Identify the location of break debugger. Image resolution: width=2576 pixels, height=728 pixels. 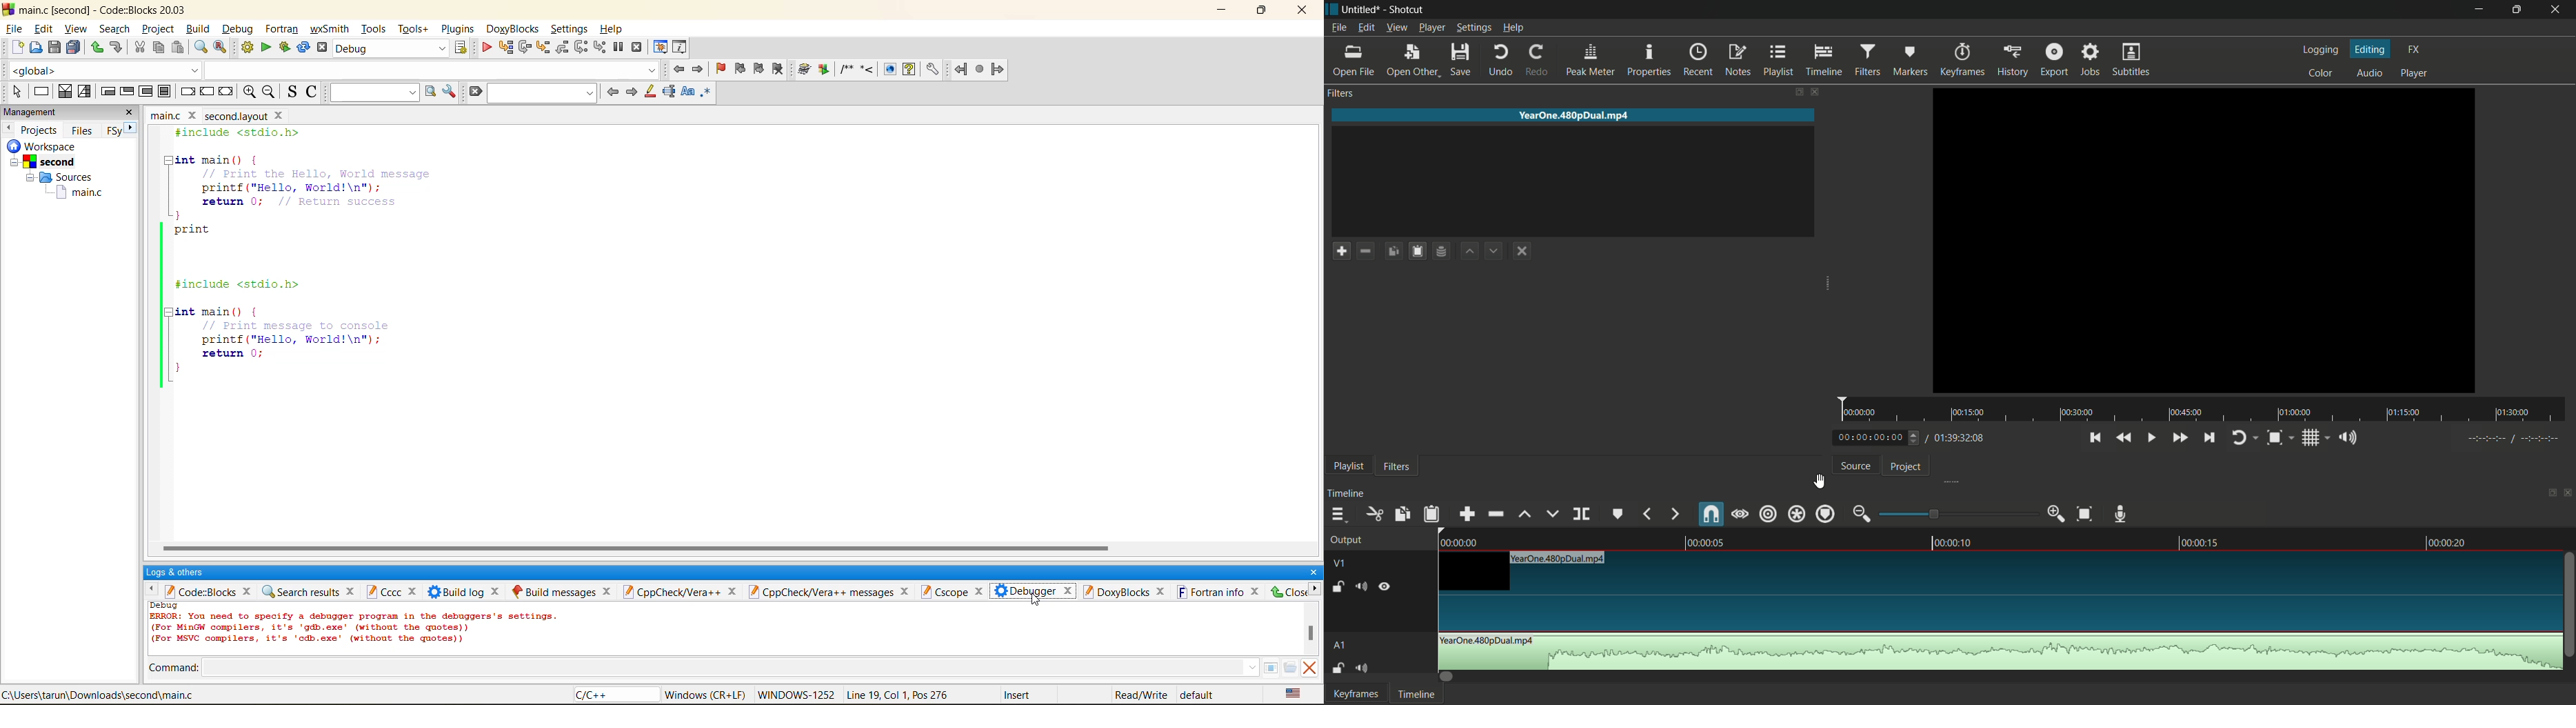
(619, 46).